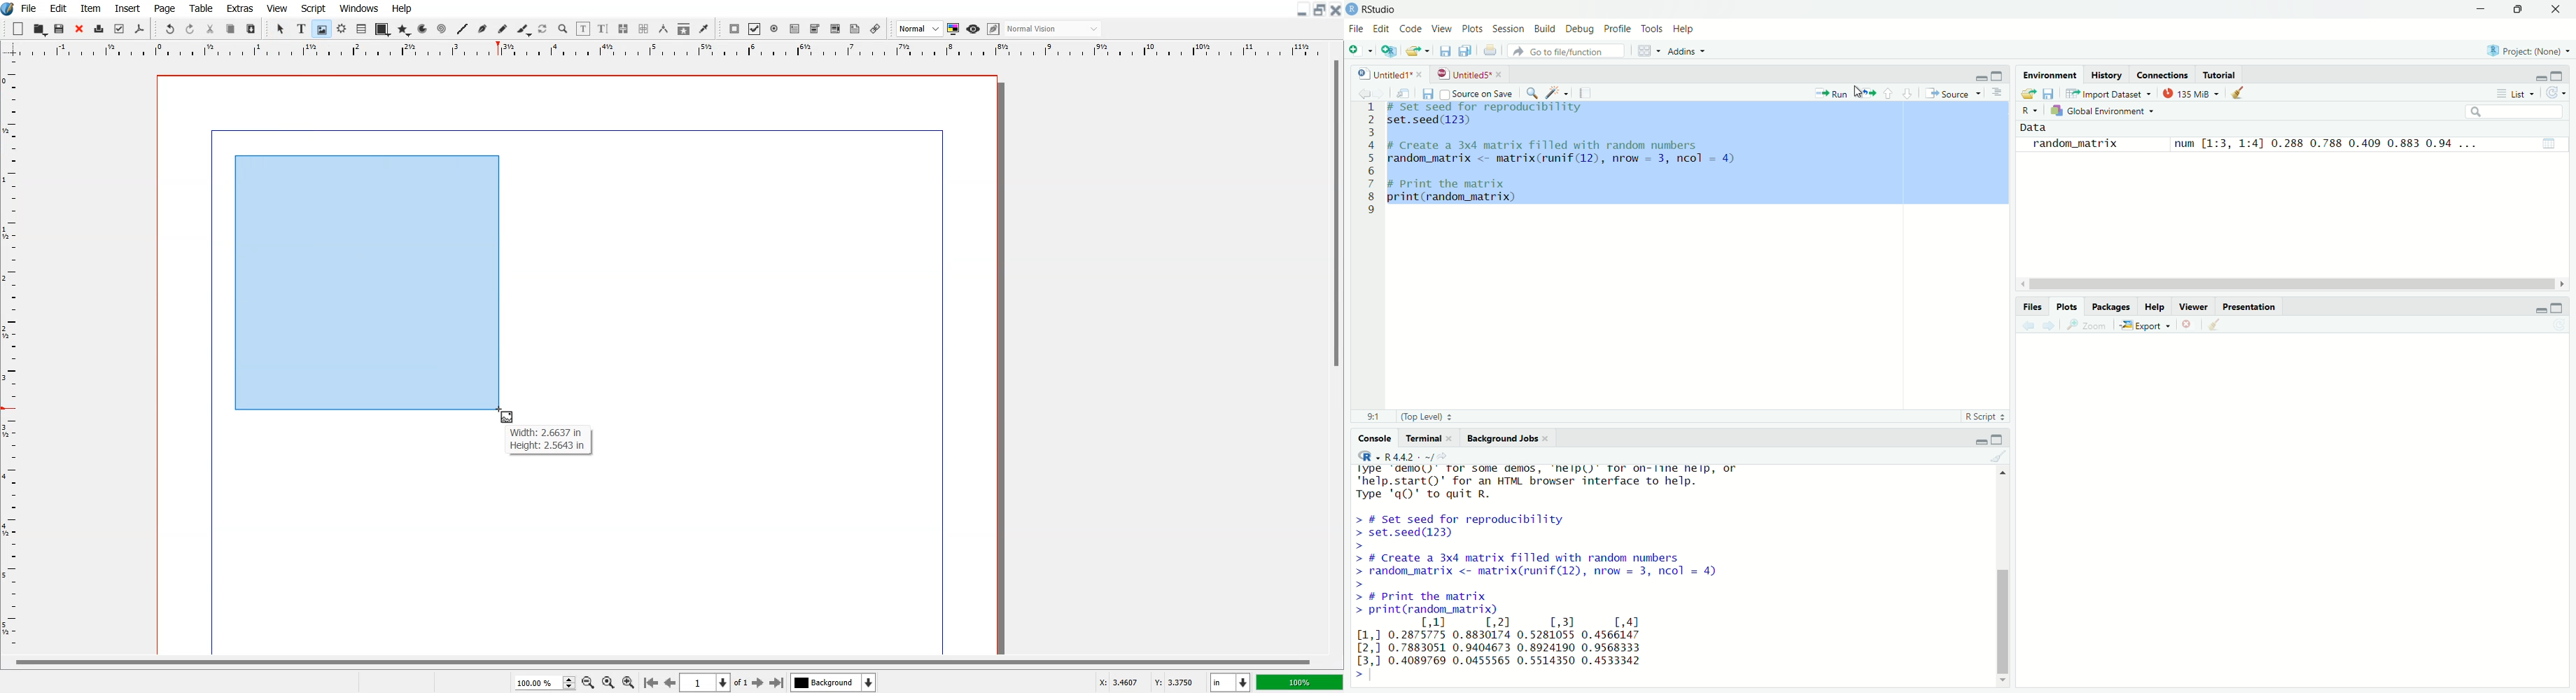 The height and width of the screenshot is (700, 2576). Describe the element at coordinates (1544, 26) in the screenshot. I see `Build` at that location.